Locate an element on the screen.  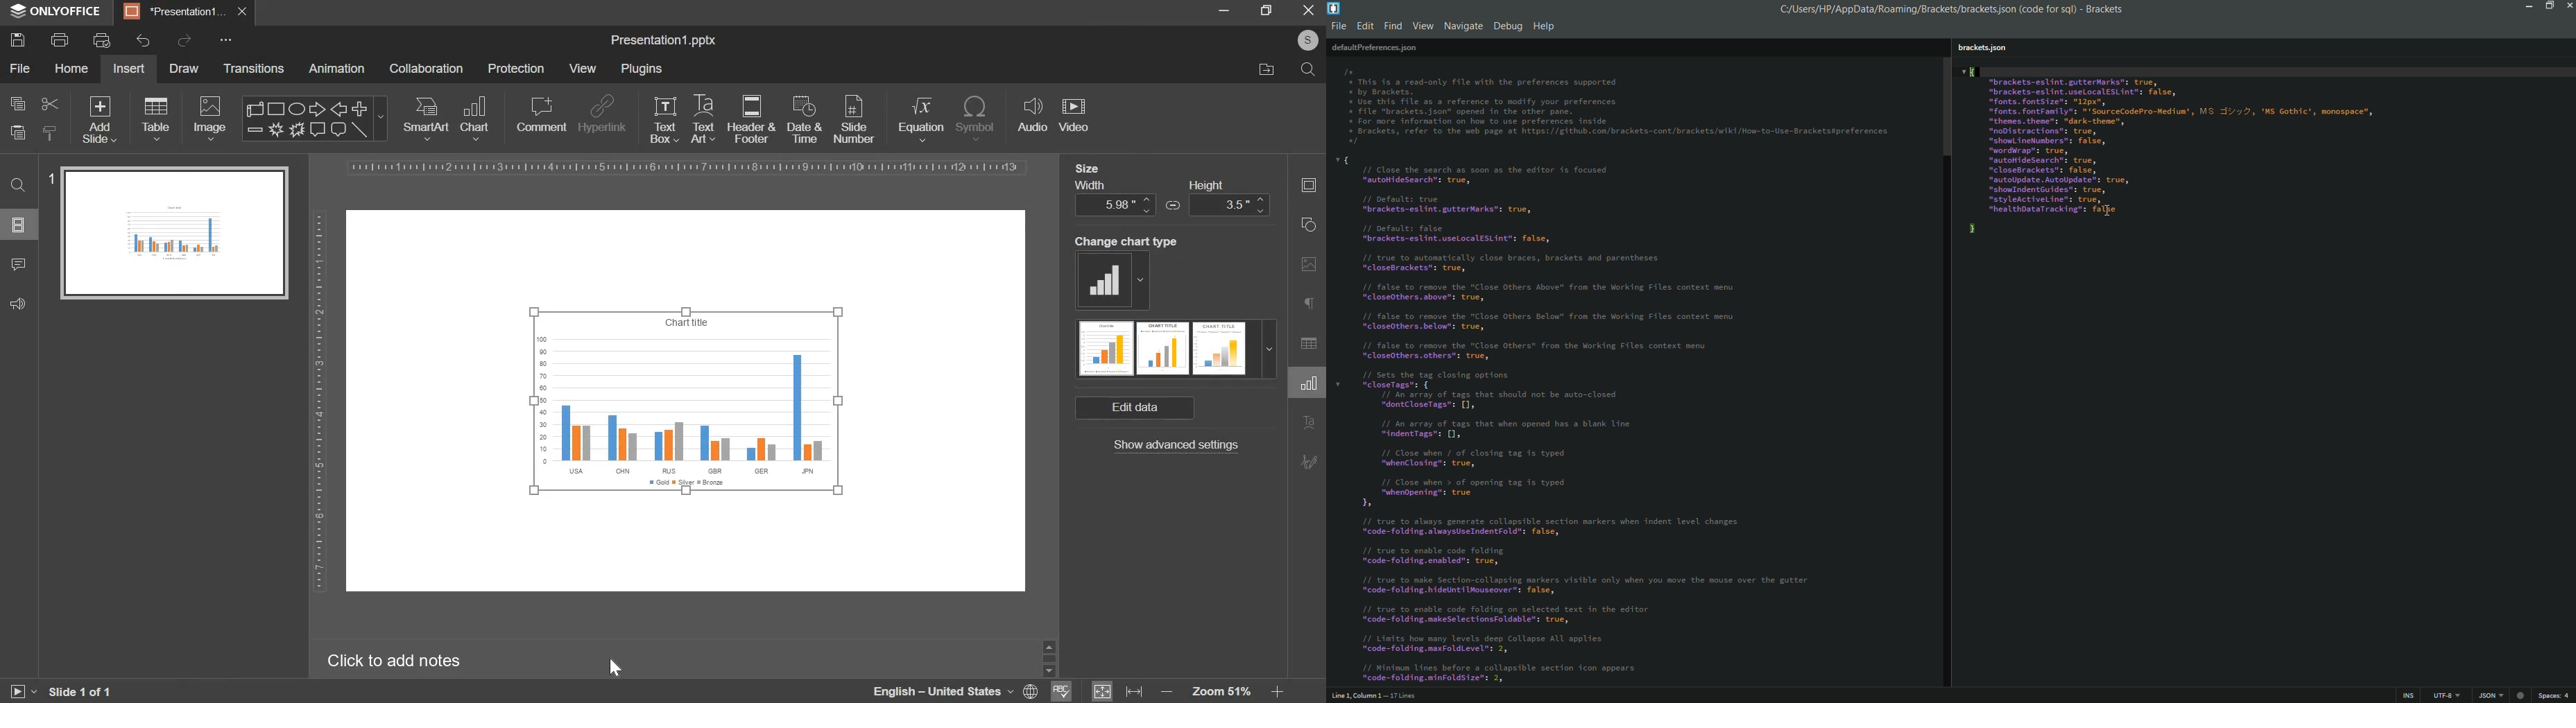
Minimize is located at coordinates (2527, 5).